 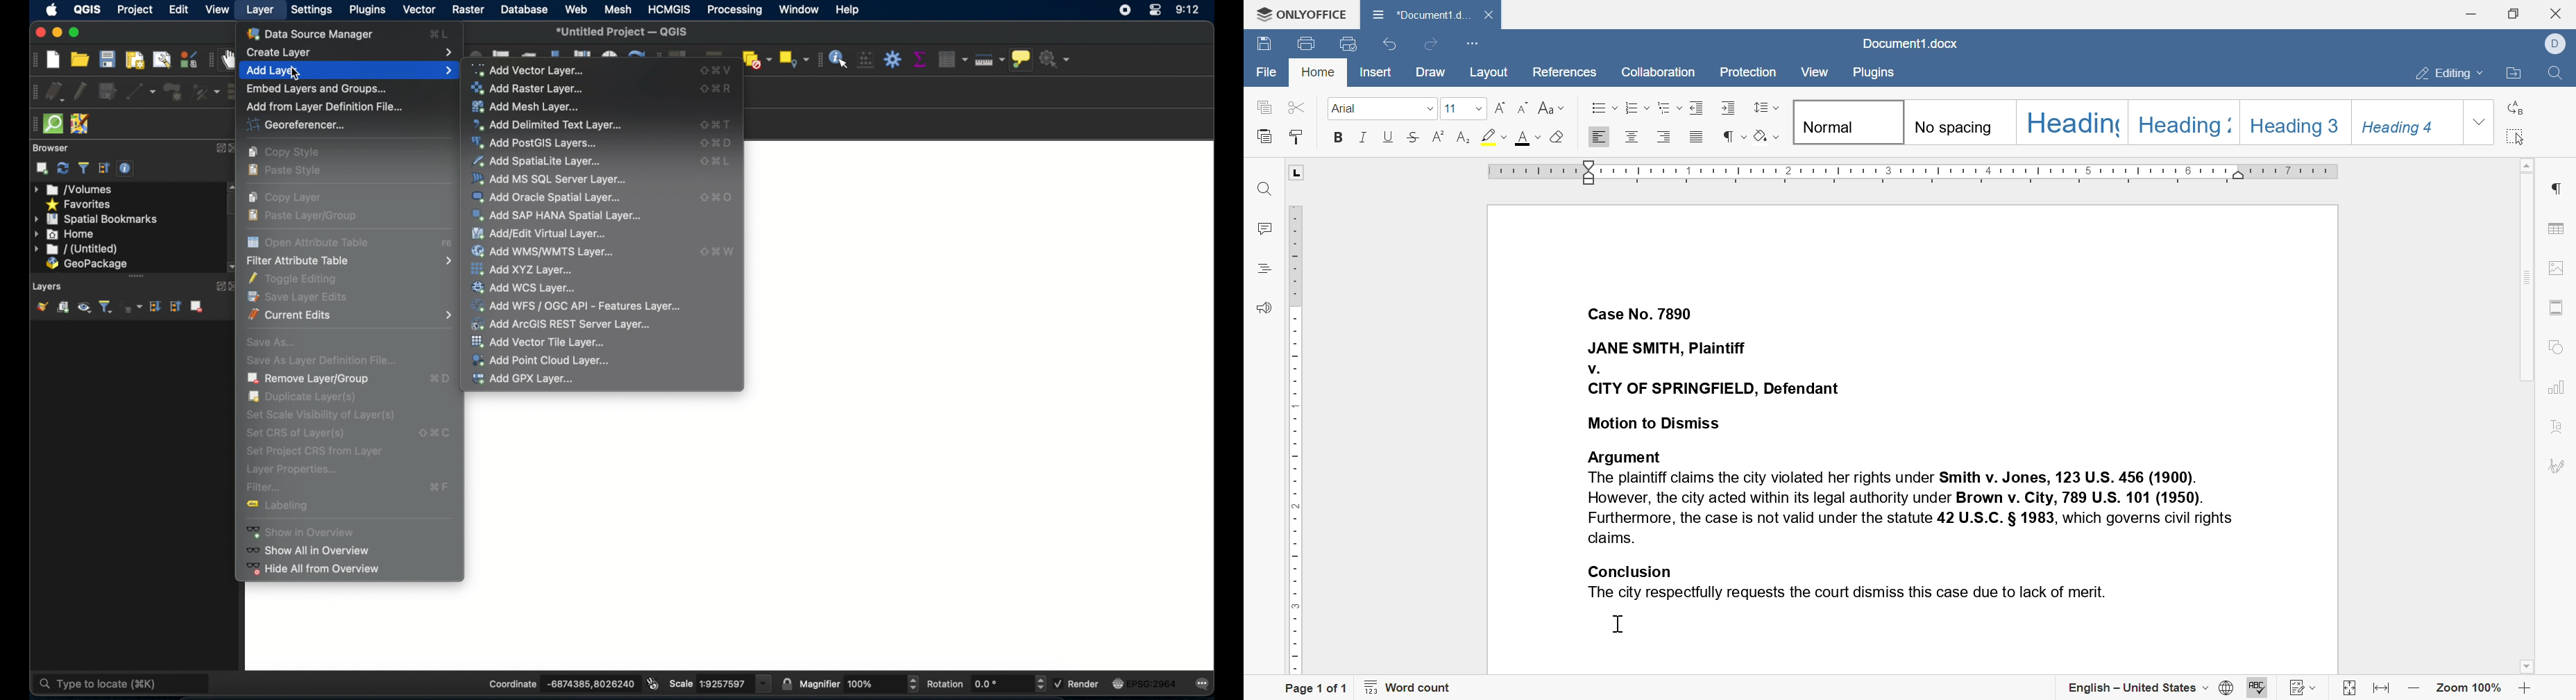 What do you see at coordinates (52, 10) in the screenshot?
I see `appleicon` at bounding box center [52, 10].